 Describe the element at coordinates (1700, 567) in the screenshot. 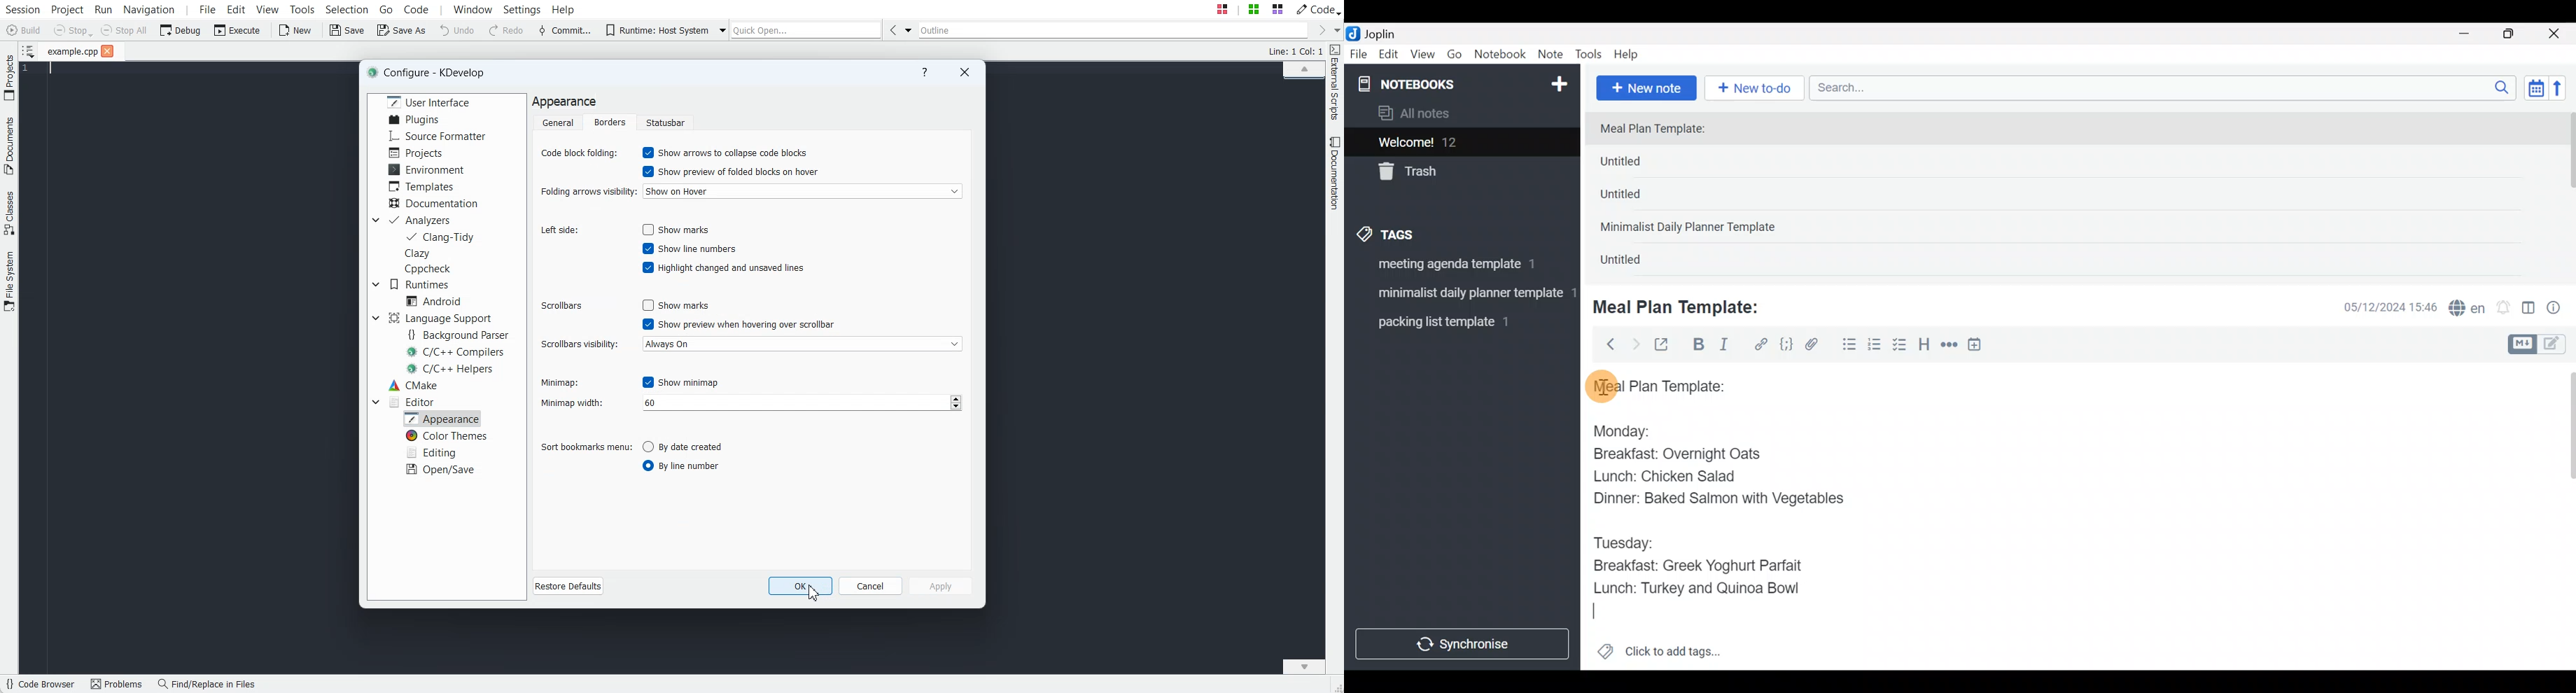

I see `Breakfast: Greek Yoghurt Parfait` at that location.